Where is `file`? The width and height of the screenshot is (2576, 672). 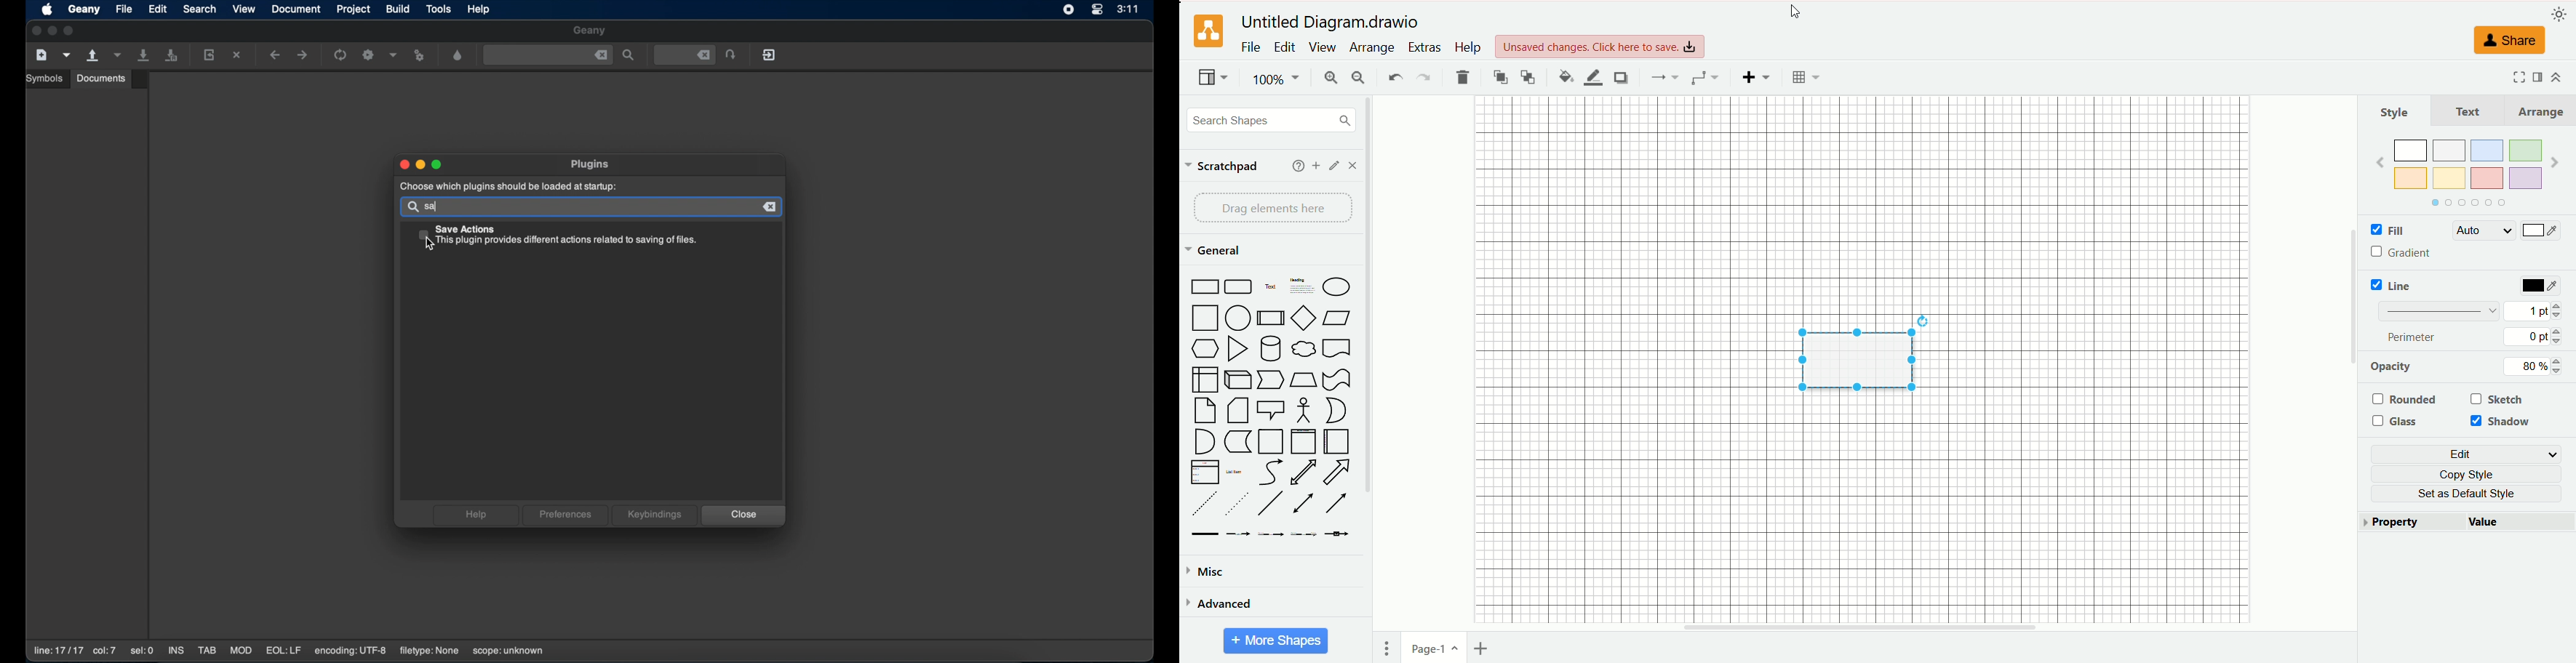 file is located at coordinates (1251, 47).